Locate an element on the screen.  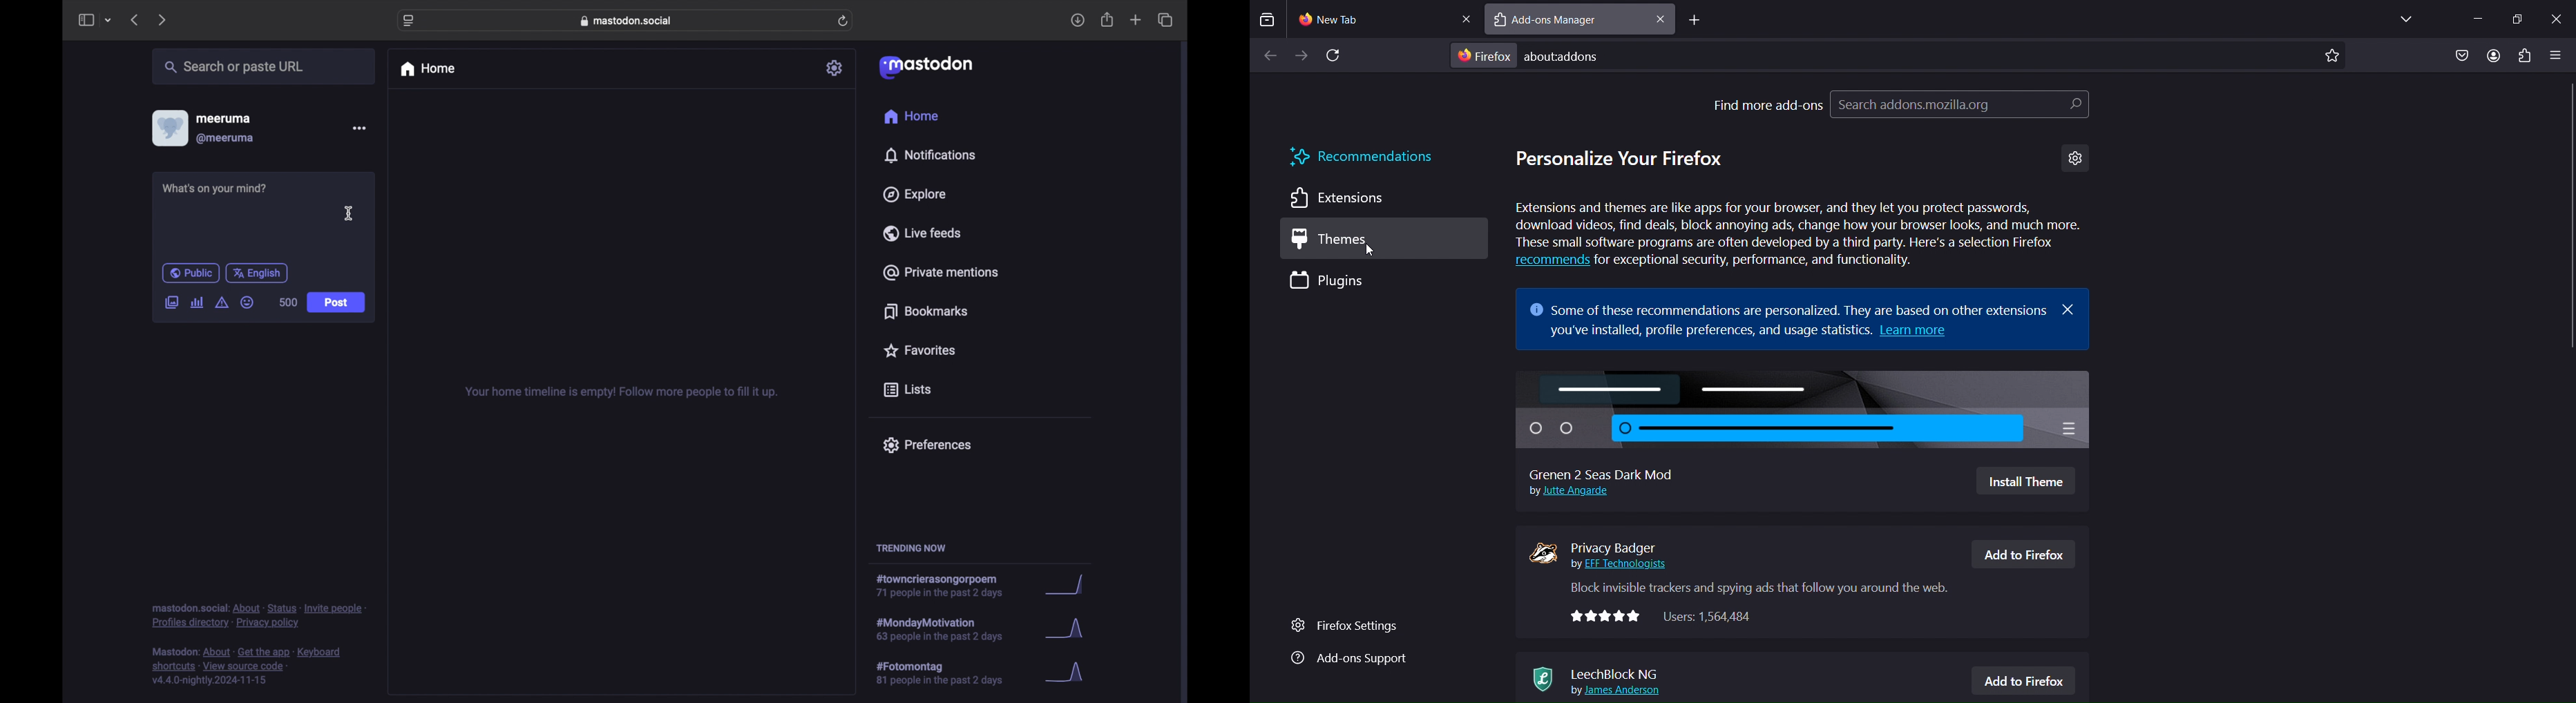
some of these recommendations are personalized.They are based on other extensions is located at coordinates (1789, 307).